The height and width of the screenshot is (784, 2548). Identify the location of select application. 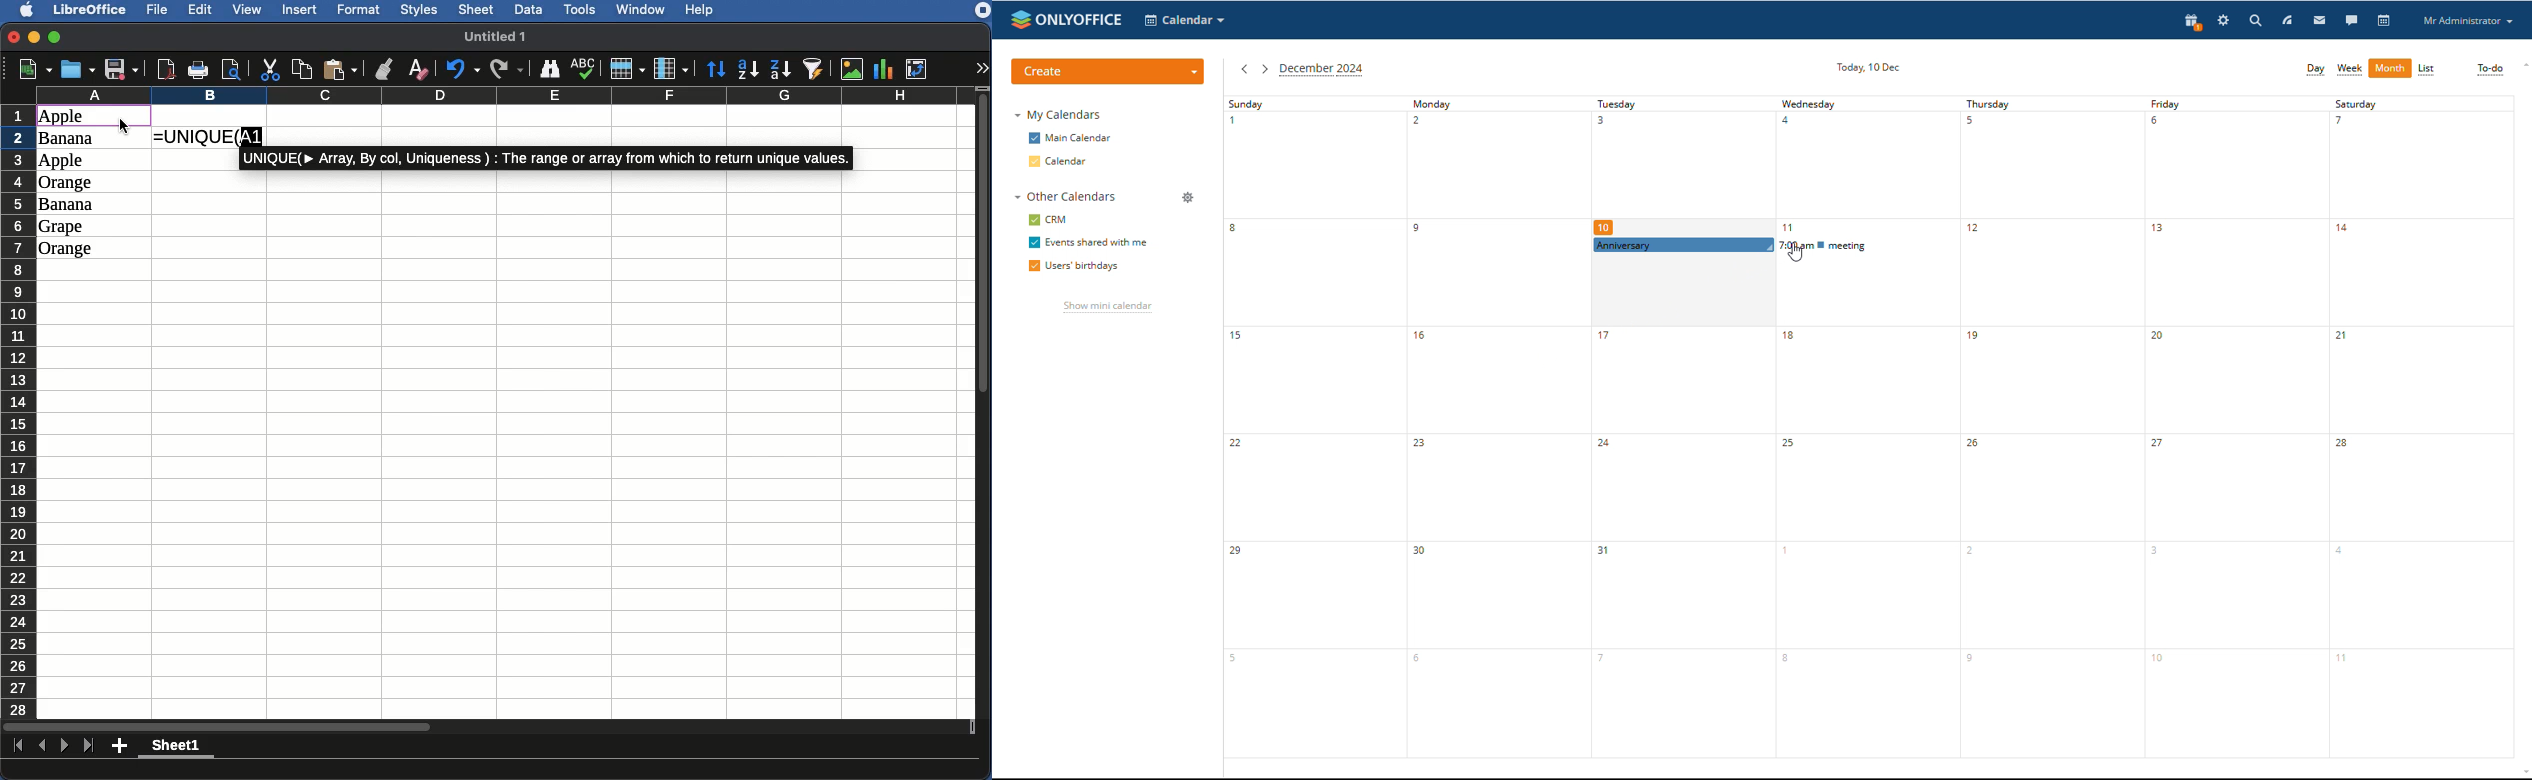
(1185, 21).